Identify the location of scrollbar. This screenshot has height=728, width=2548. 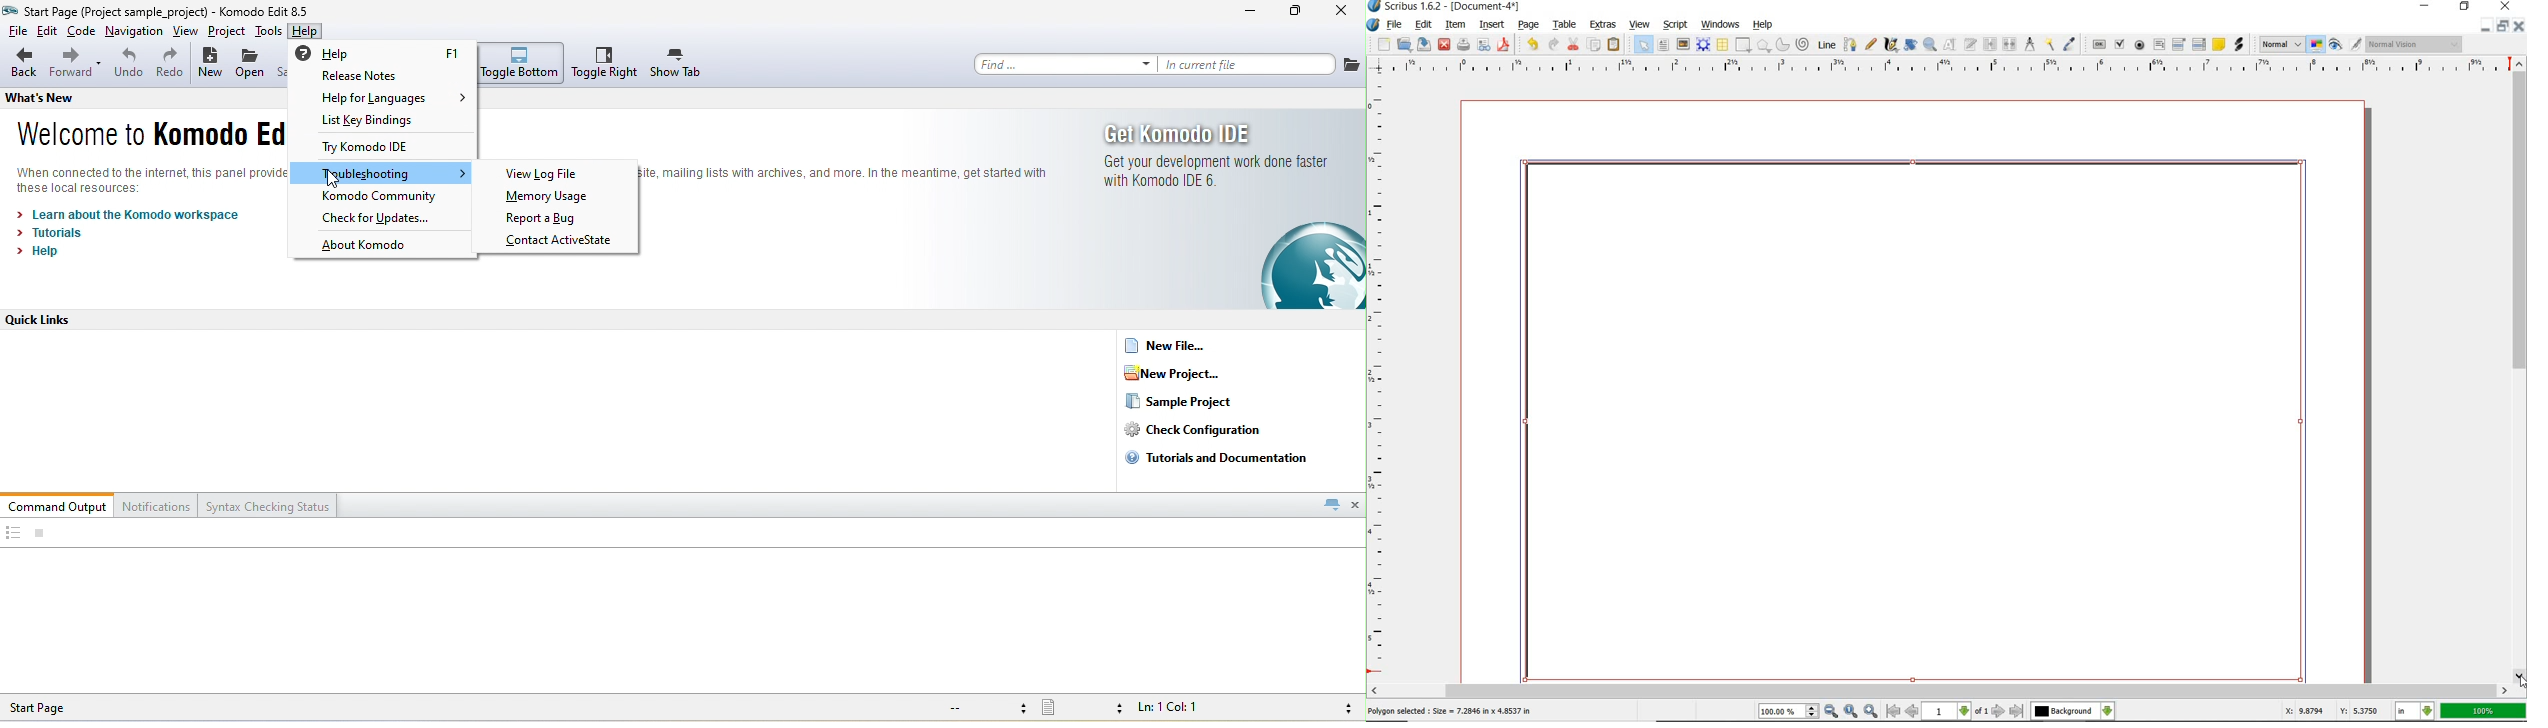
(1940, 690).